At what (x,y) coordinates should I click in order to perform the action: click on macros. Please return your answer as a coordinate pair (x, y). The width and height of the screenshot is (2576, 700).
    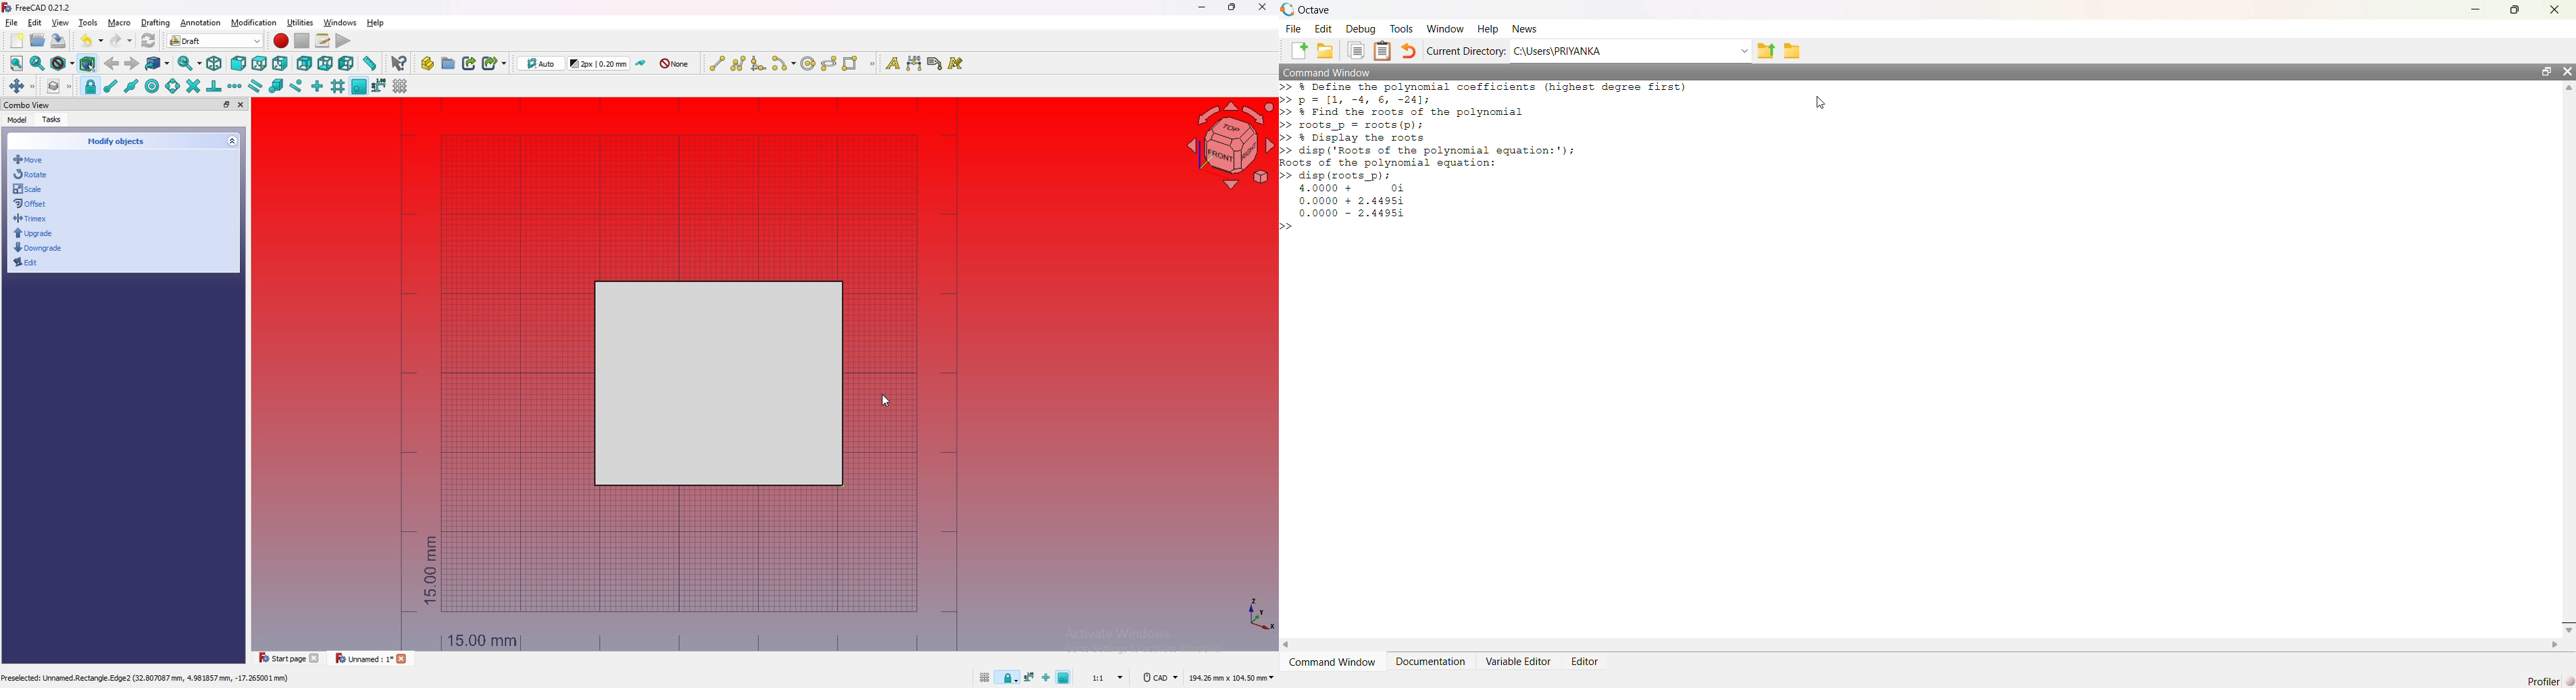
    Looking at the image, I should click on (323, 41).